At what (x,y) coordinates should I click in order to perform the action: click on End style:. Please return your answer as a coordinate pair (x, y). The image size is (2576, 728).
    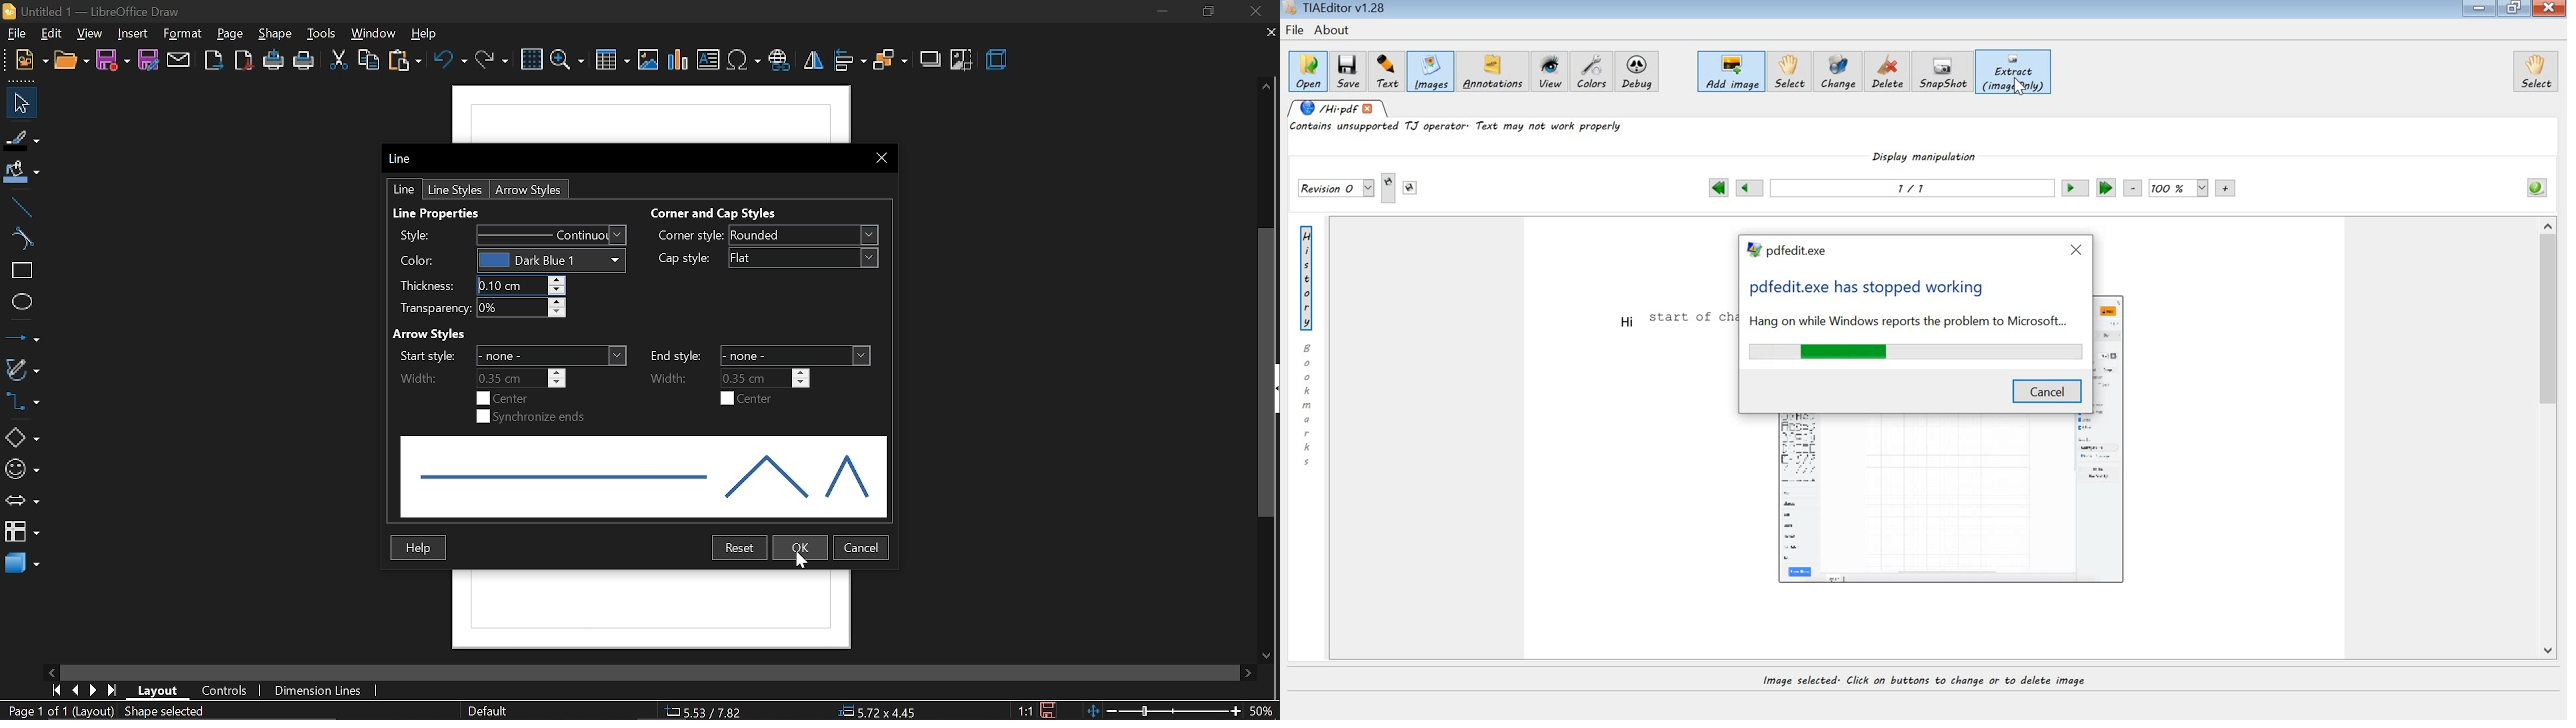
    Looking at the image, I should click on (677, 354).